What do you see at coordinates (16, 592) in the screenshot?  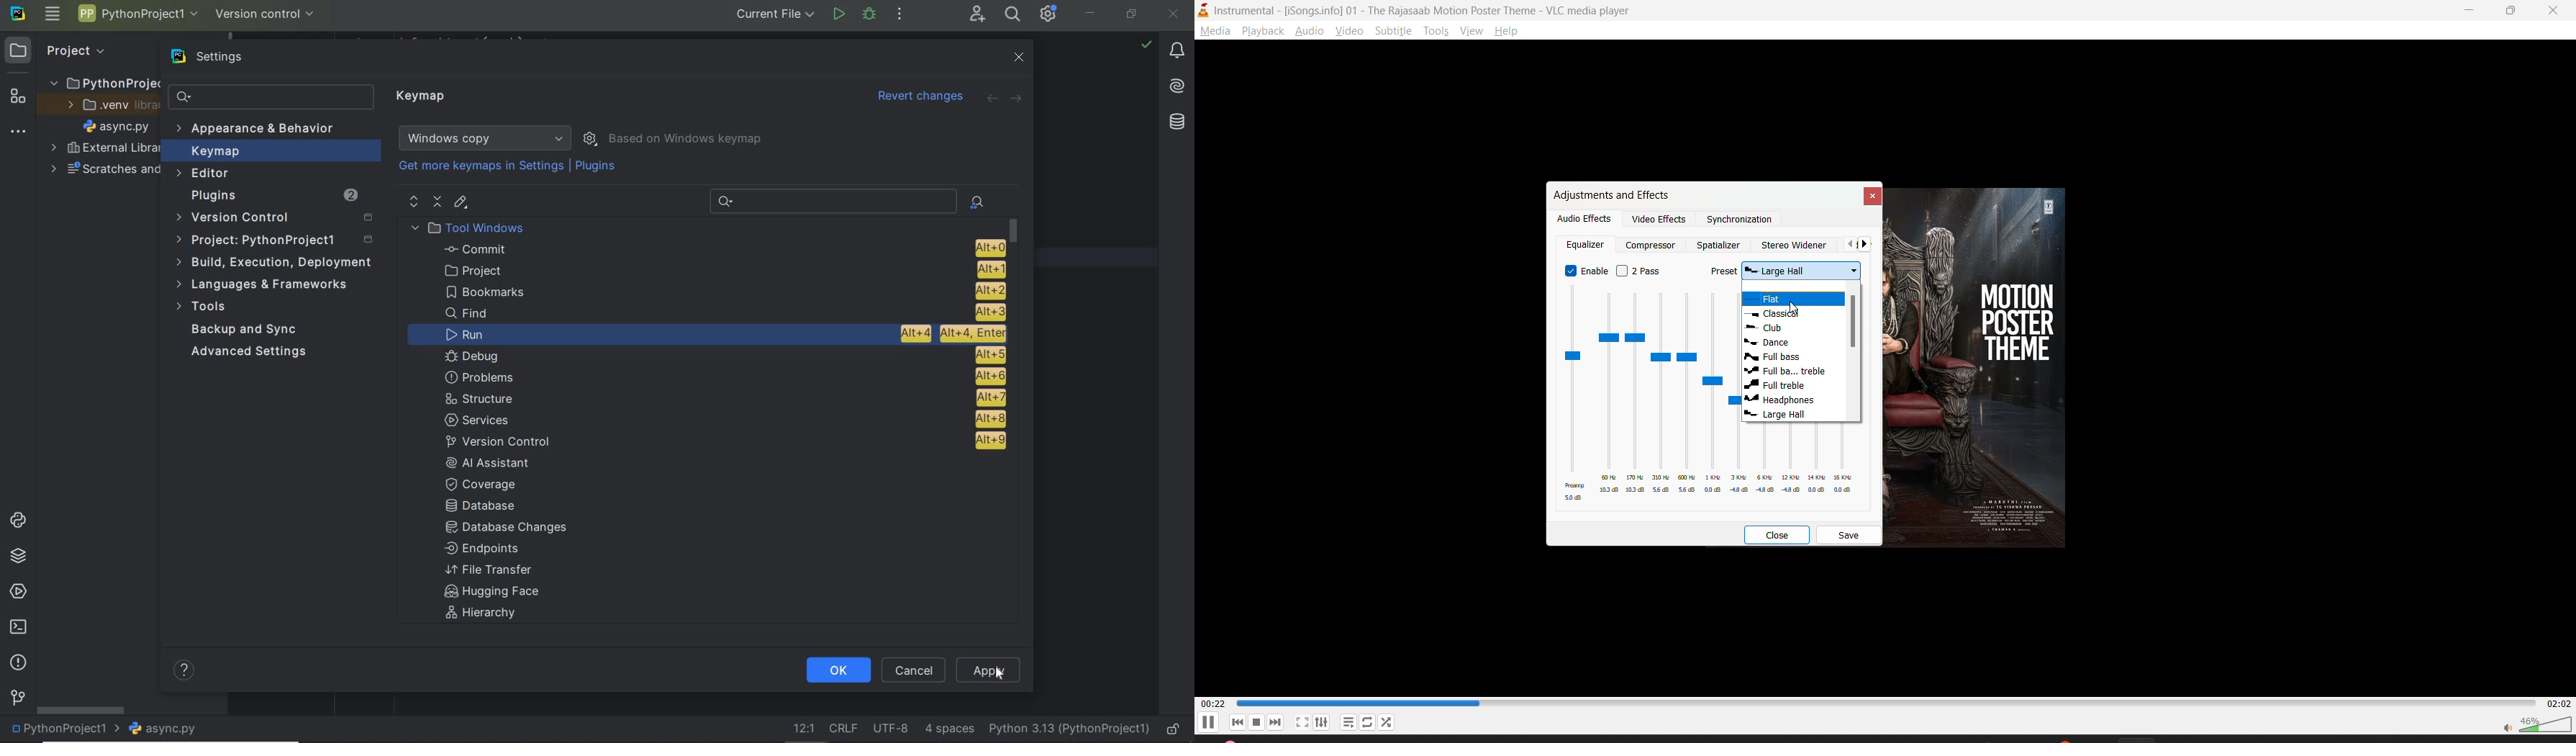 I see `services` at bounding box center [16, 592].